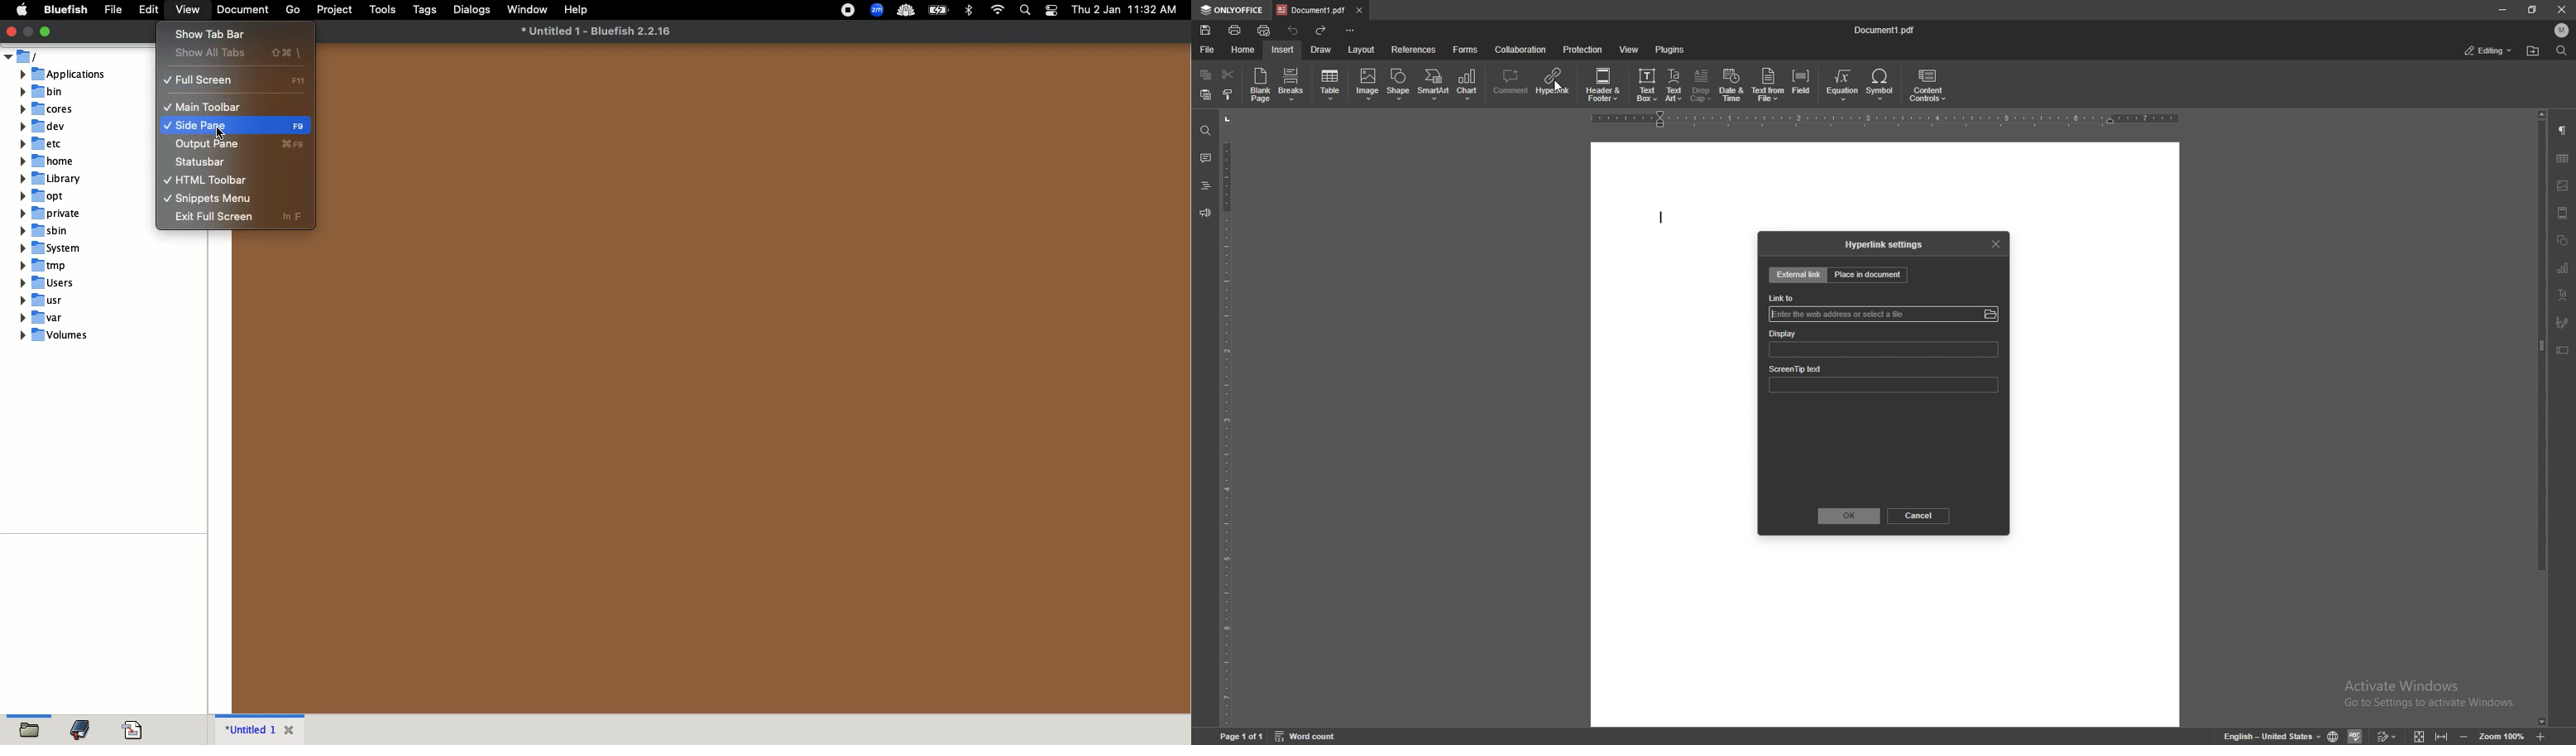 This screenshot has width=2576, height=756. What do you see at coordinates (1364, 49) in the screenshot?
I see `layout` at bounding box center [1364, 49].